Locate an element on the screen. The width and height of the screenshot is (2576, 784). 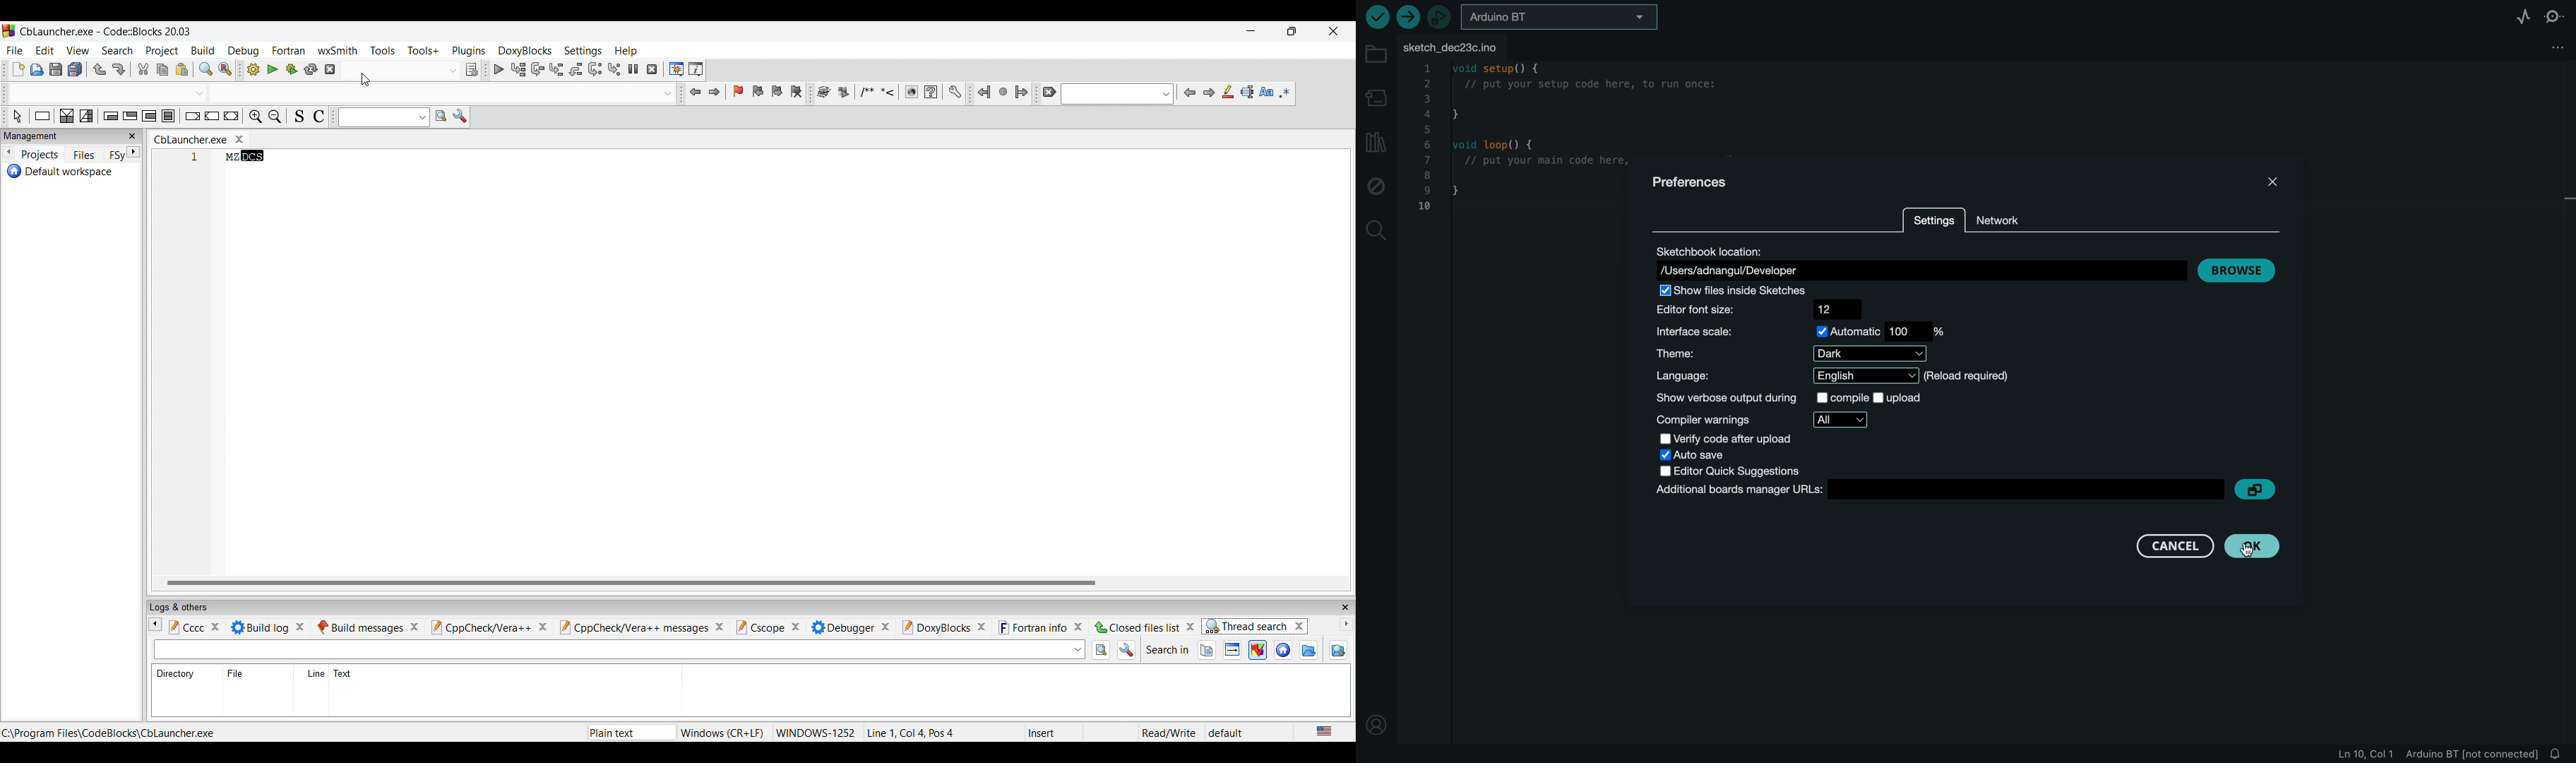
Jump back is located at coordinates (984, 93).